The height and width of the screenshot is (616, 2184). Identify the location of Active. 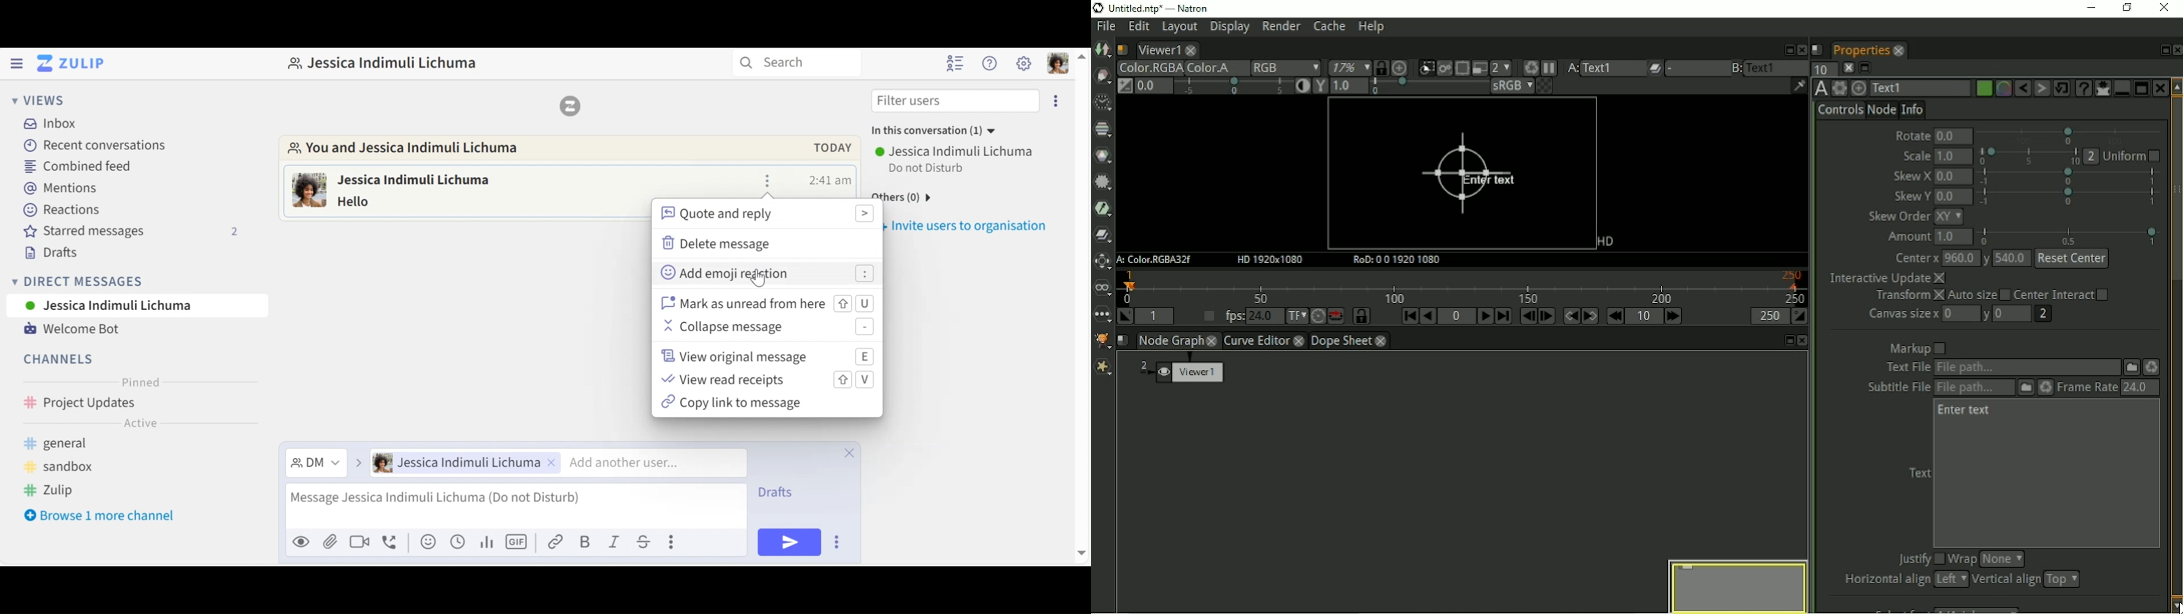
(139, 425).